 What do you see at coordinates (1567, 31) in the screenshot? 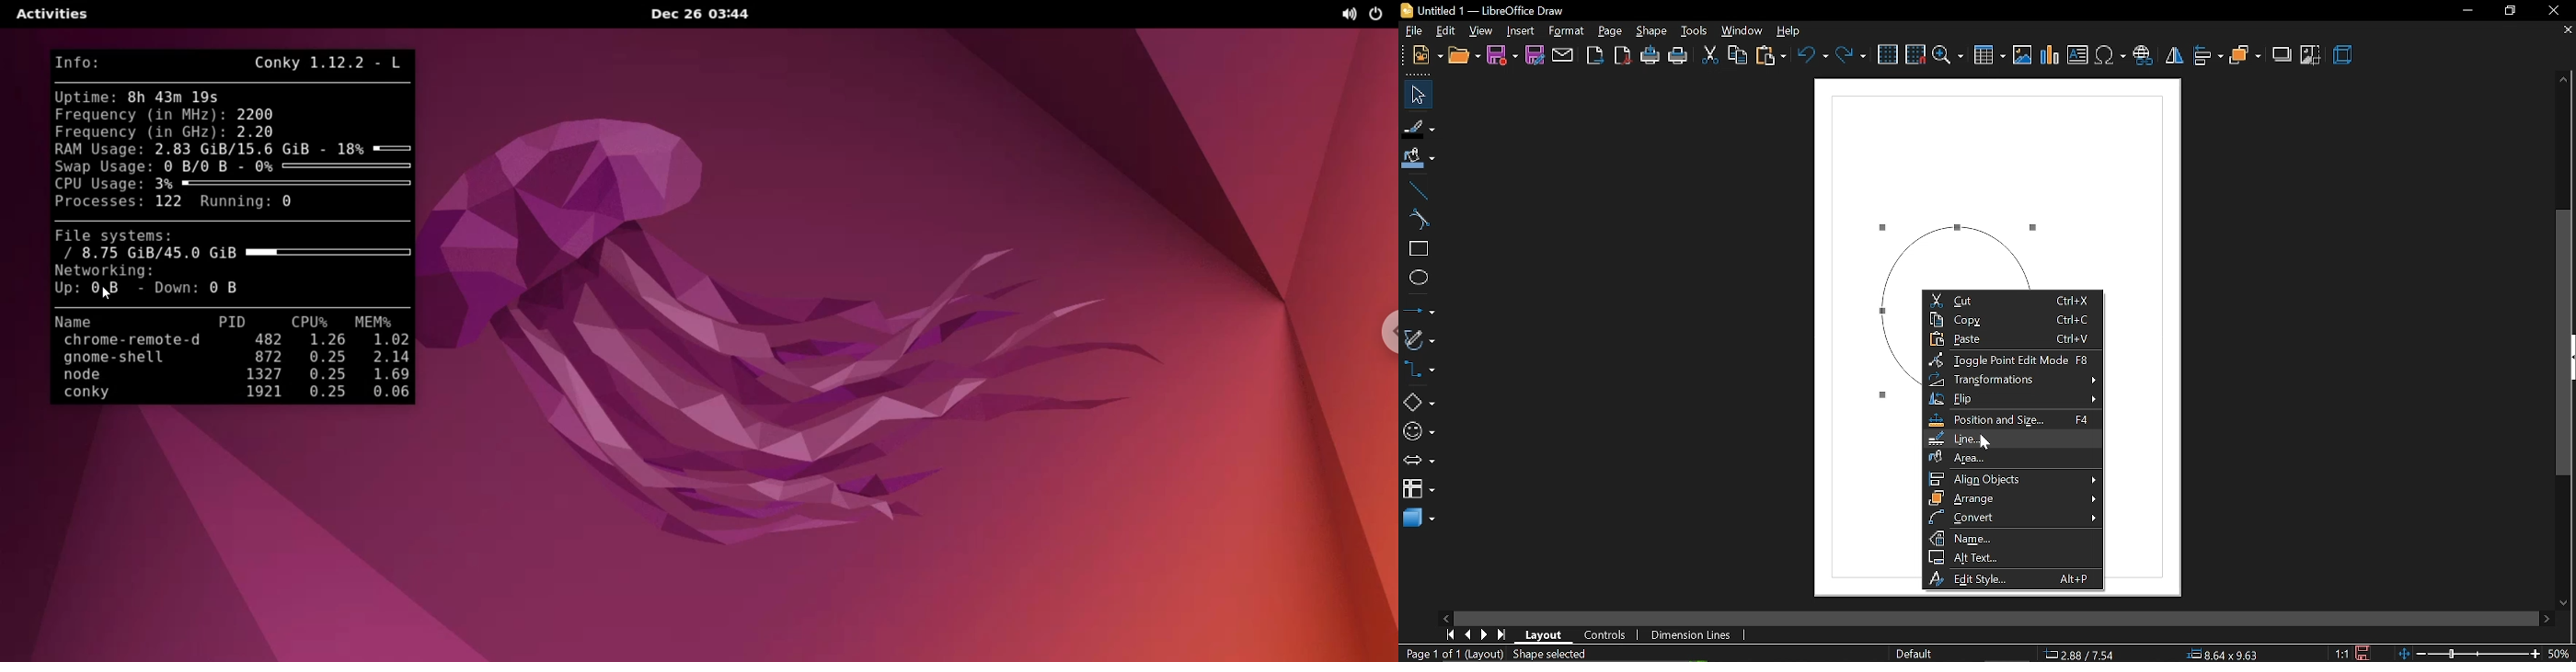
I see `format` at bounding box center [1567, 31].